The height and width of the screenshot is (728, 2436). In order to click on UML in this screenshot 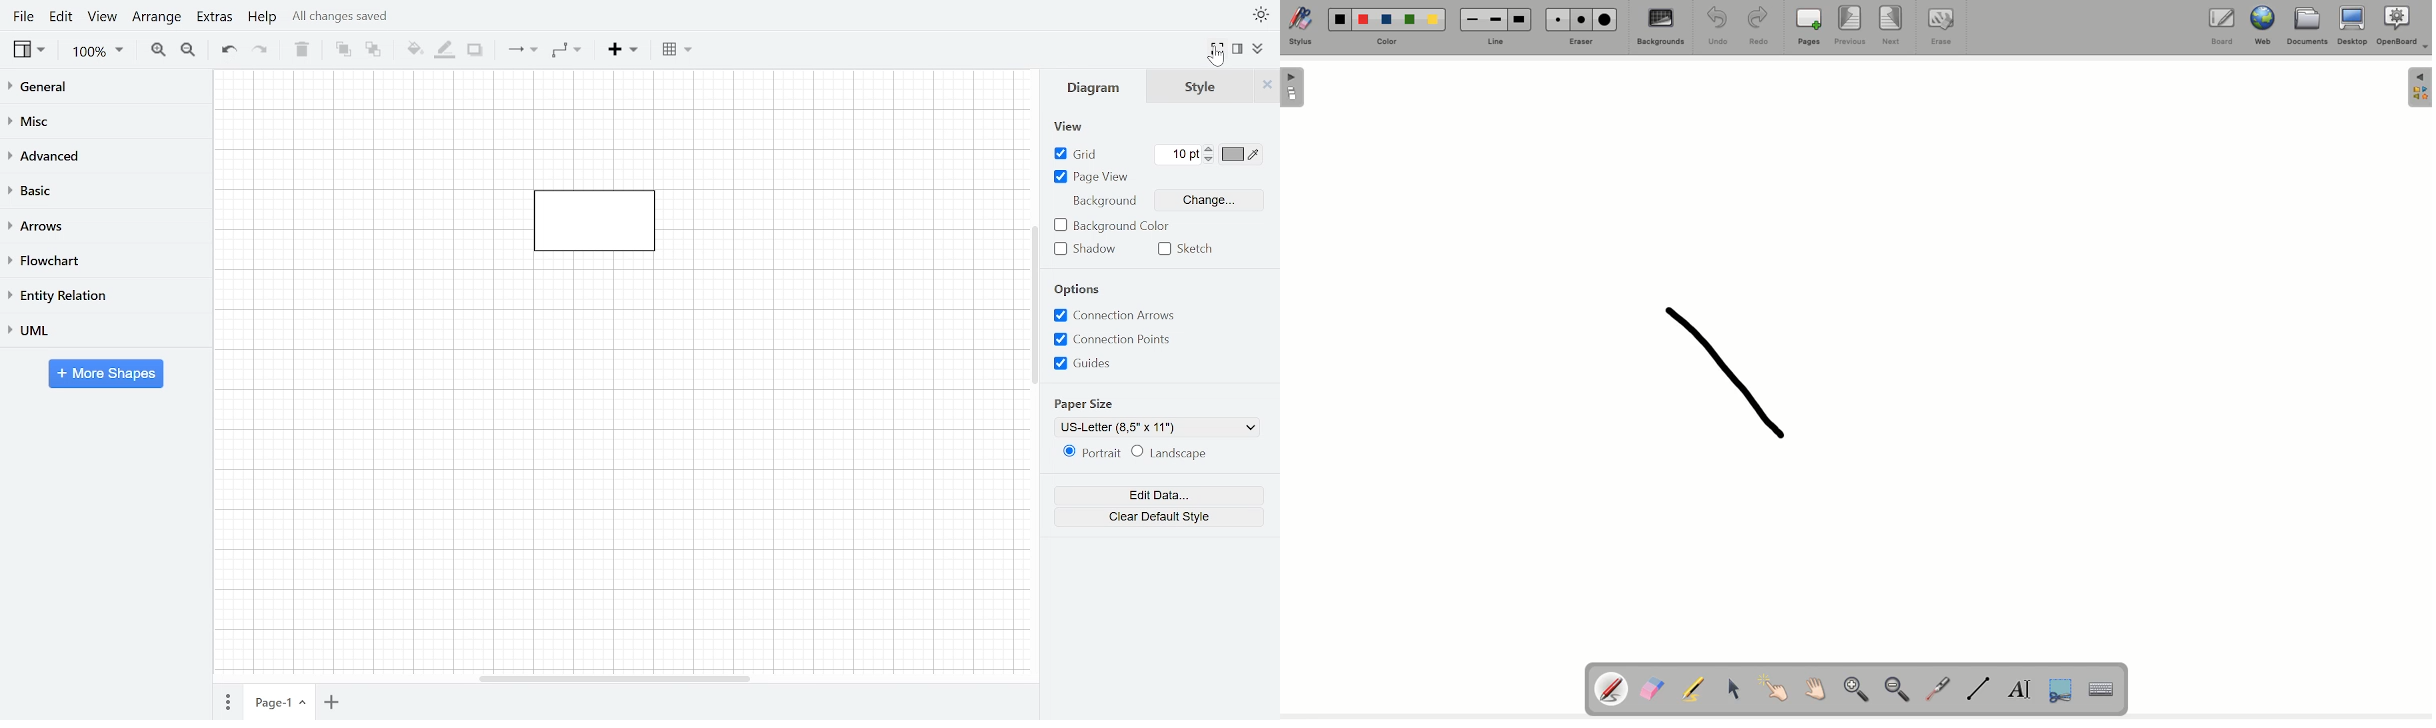, I will do `click(103, 331)`.